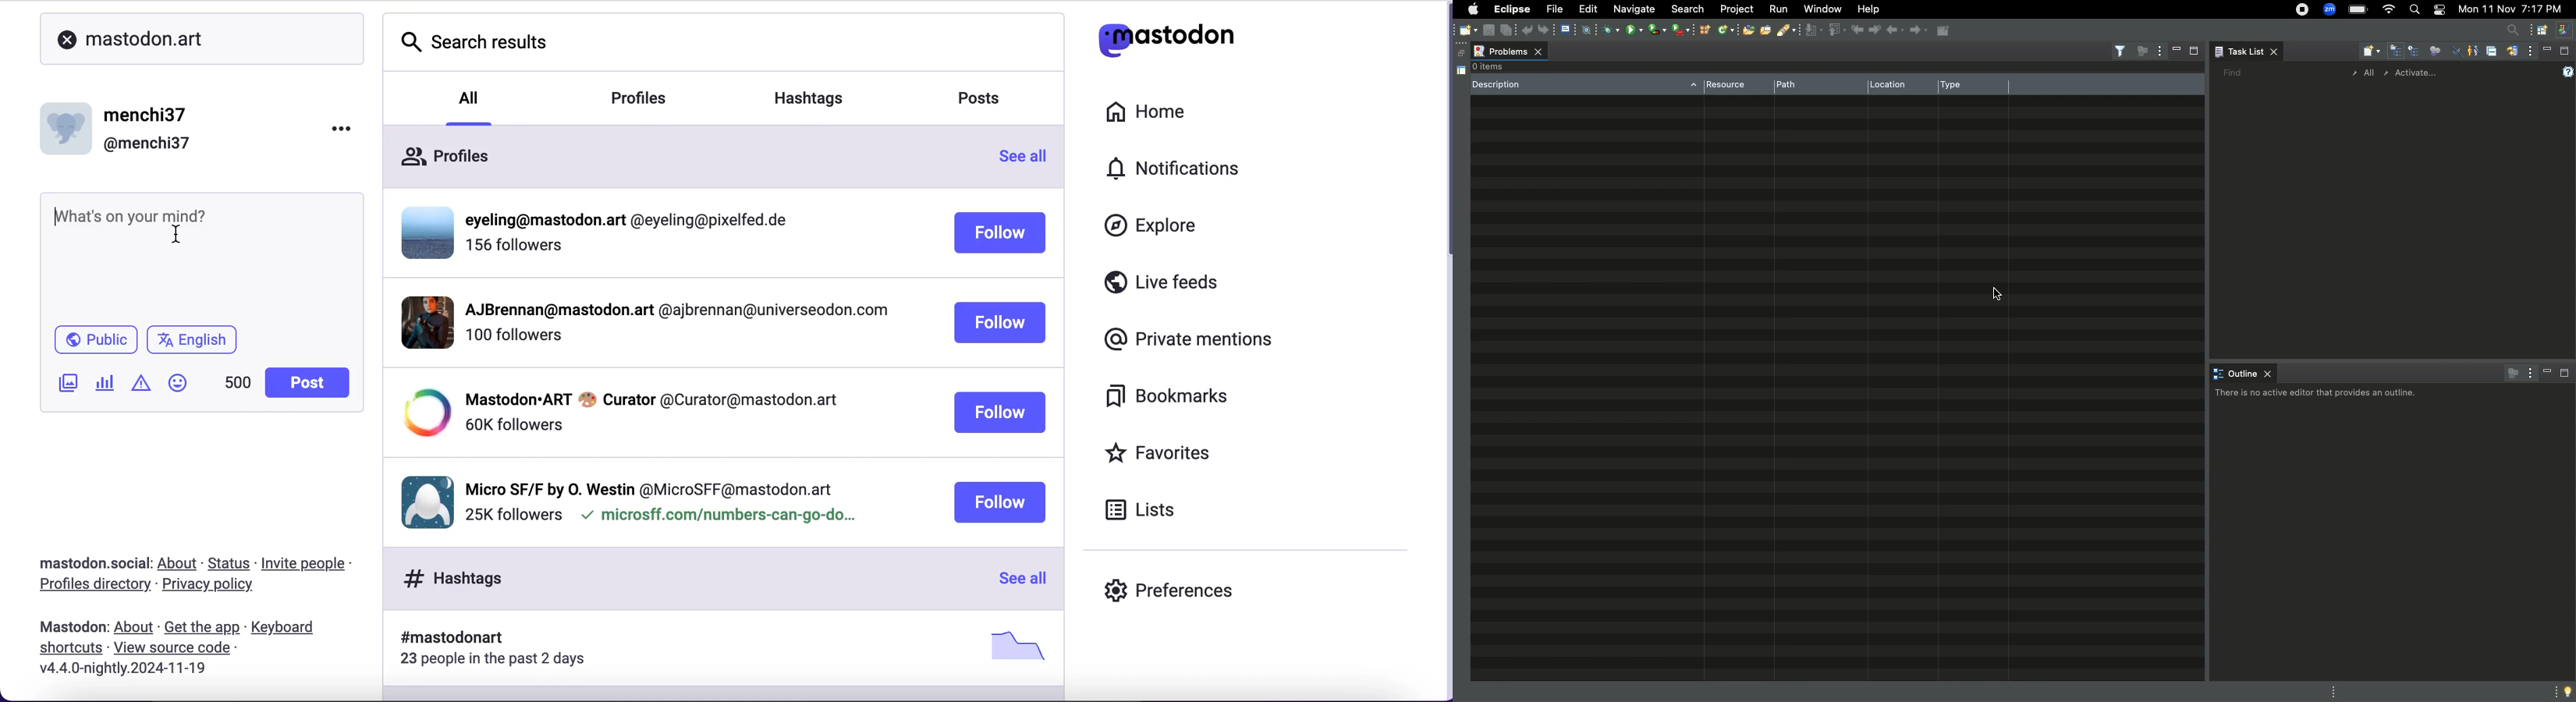 This screenshot has height=728, width=2576. I want to click on user profile, so click(672, 412).